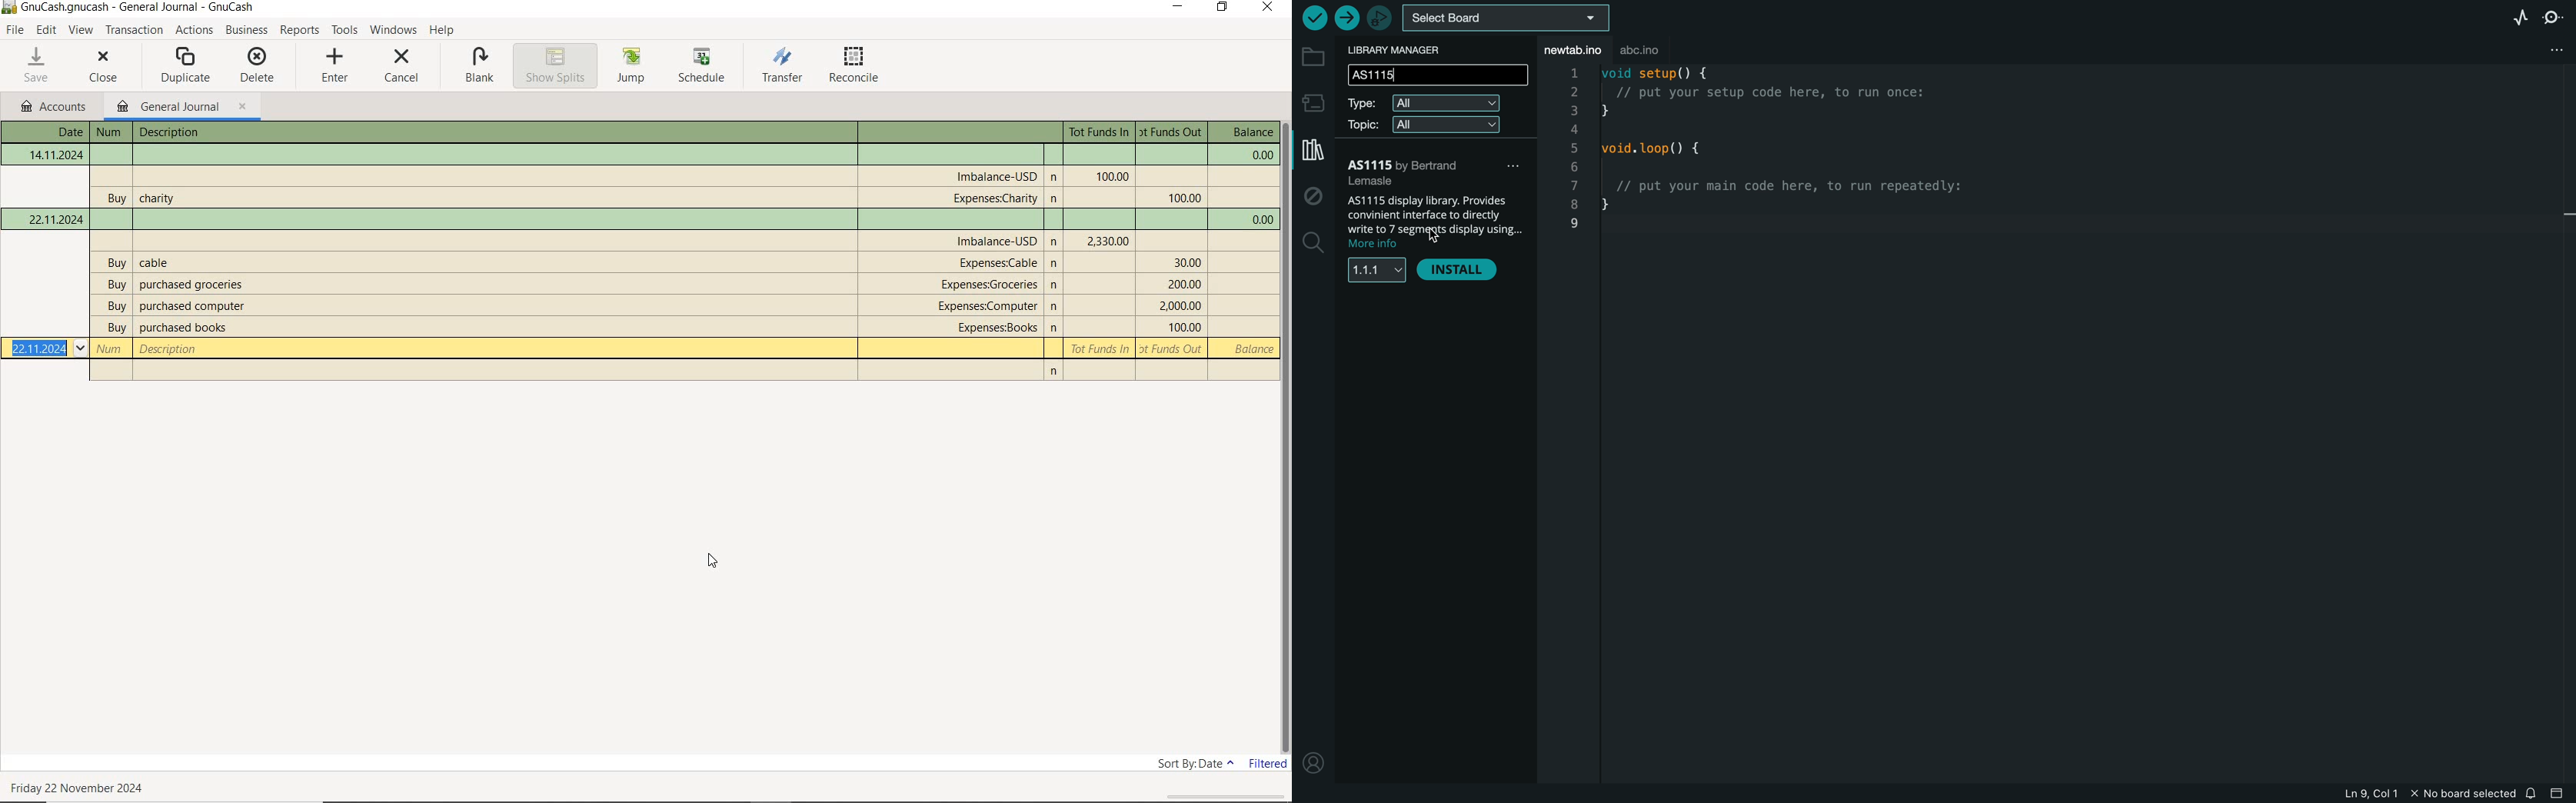 This screenshot has height=812, width=2576. What do you see at coordinates (1100, 132) in the screenshot?
I see `Tot Funds In` at bounding box center [1100, 132].